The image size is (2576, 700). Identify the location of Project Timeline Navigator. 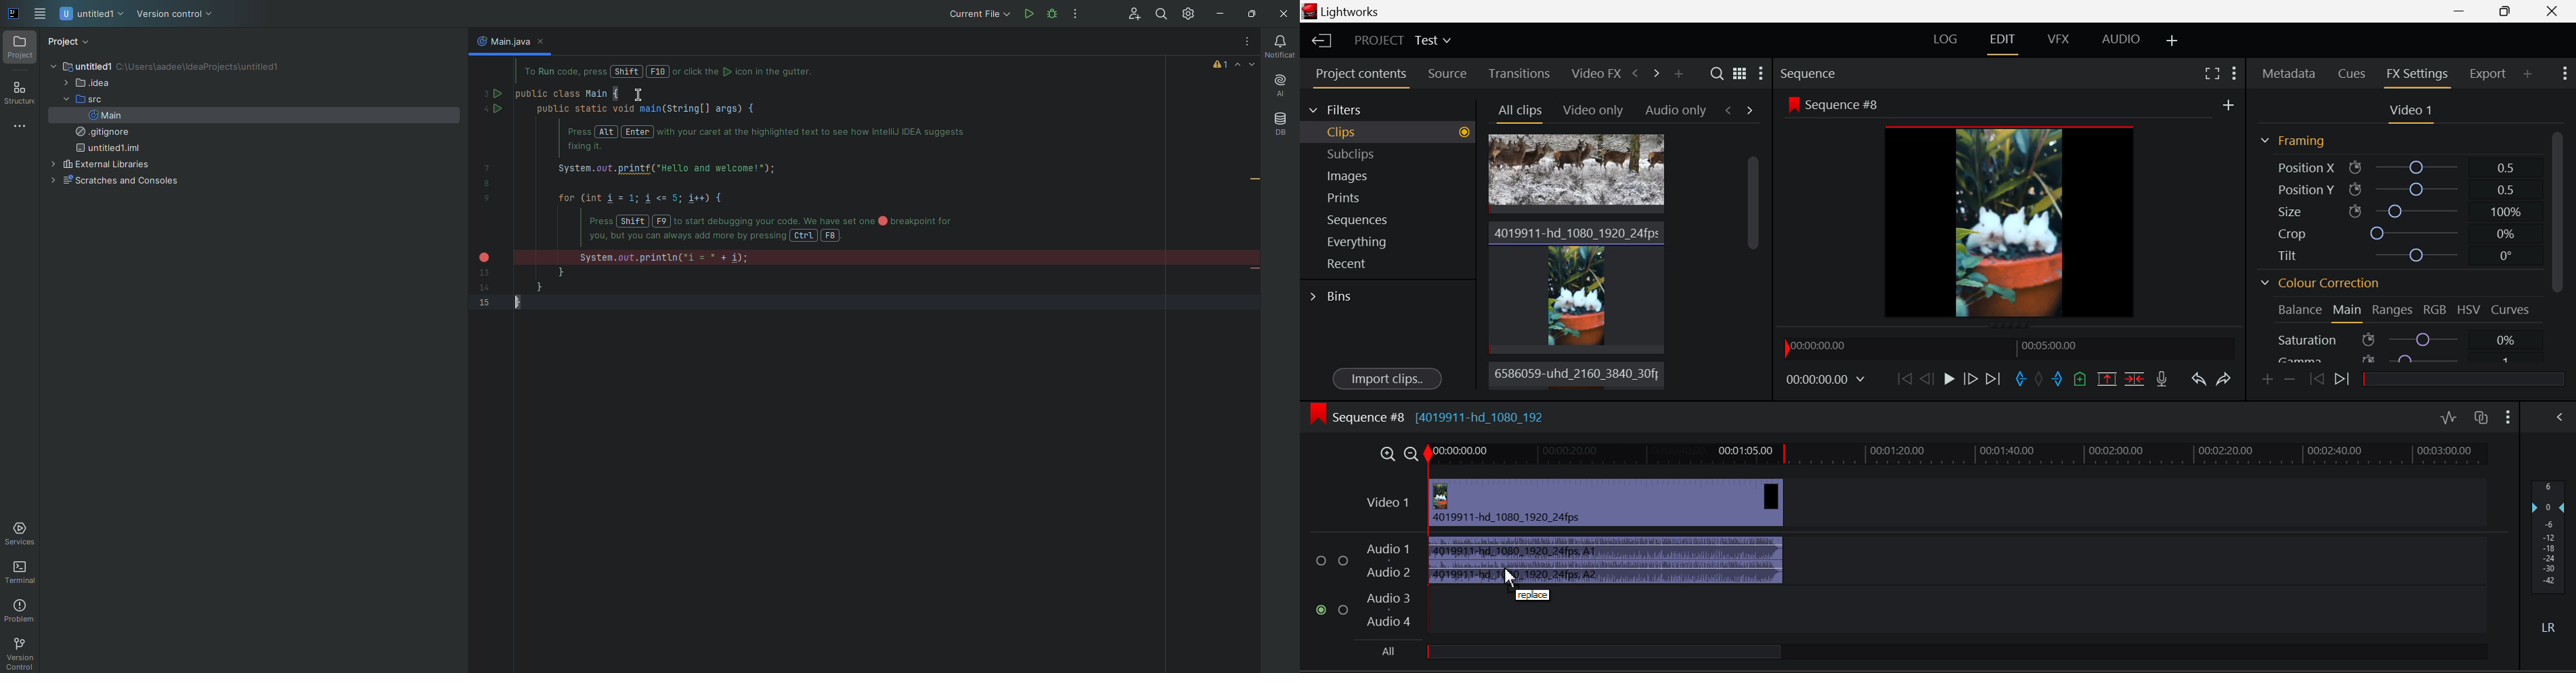
(2010, 345).